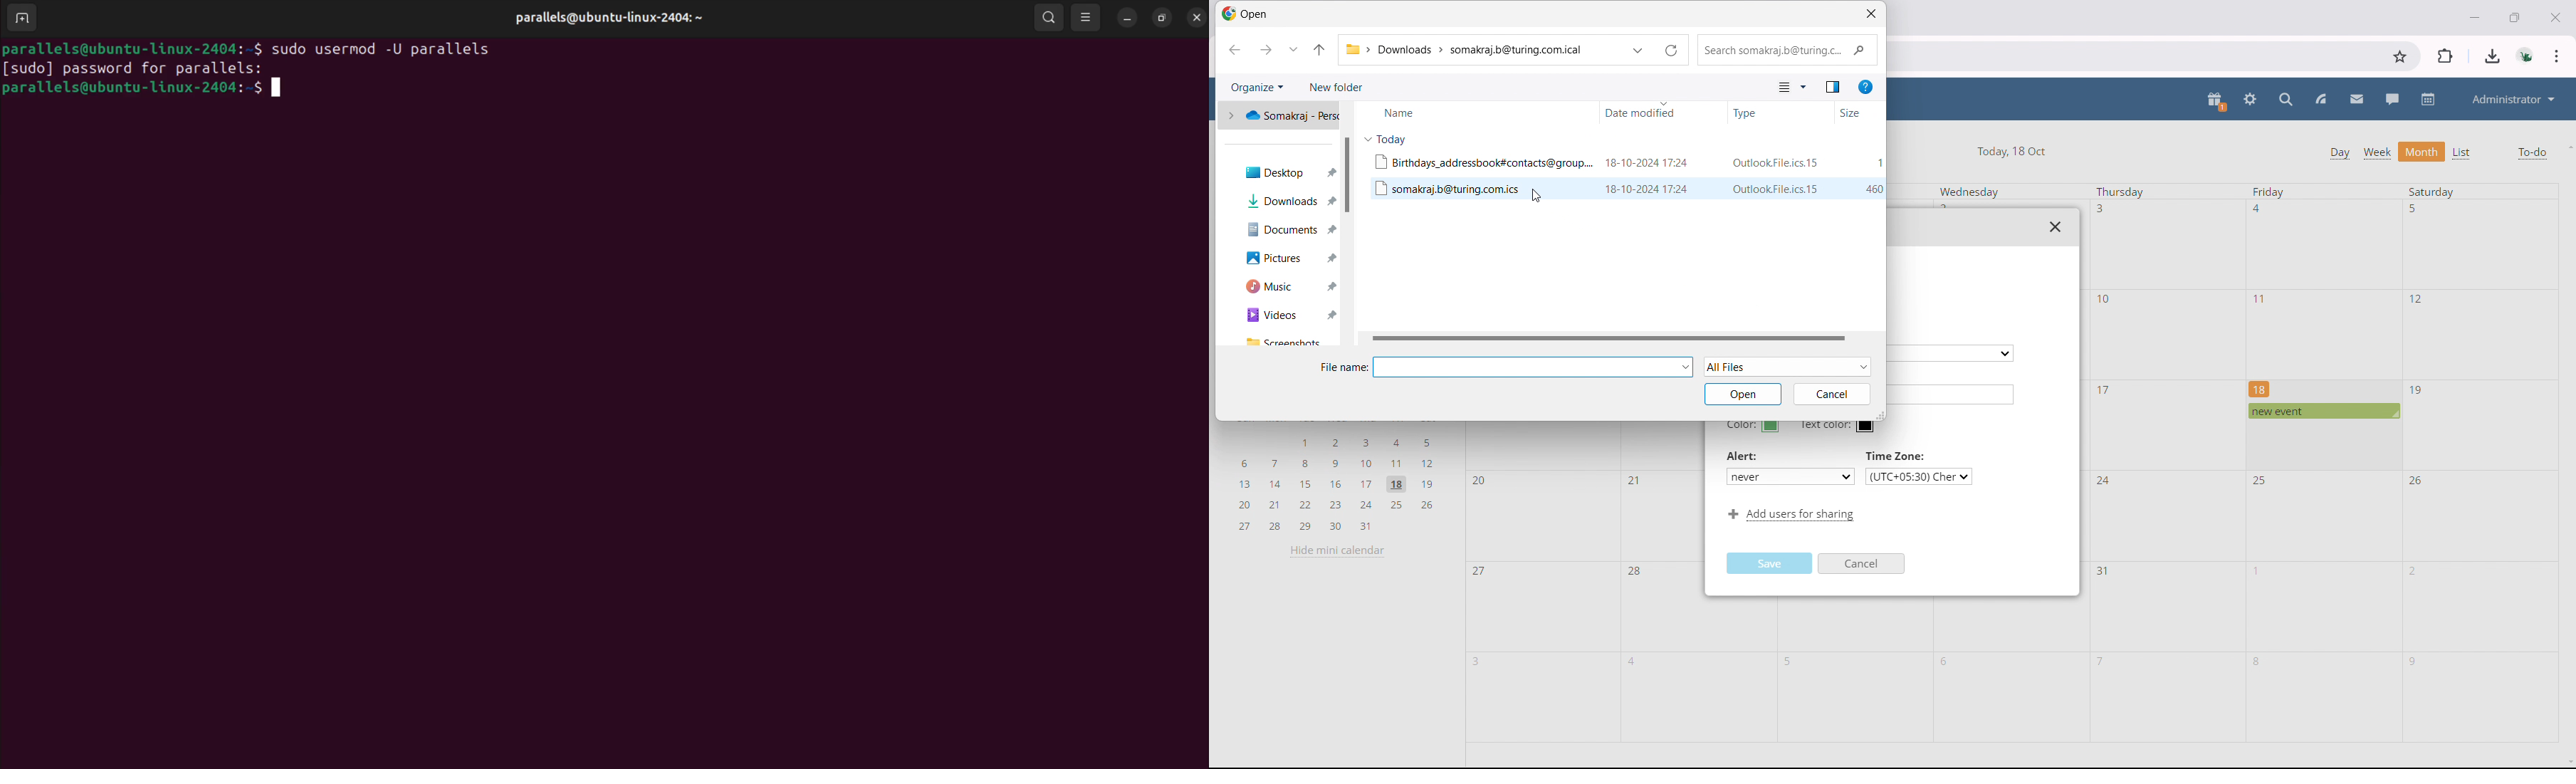  Describe the element at coordinates (2251, 100) in the screenshot. I see `settings` at that location.